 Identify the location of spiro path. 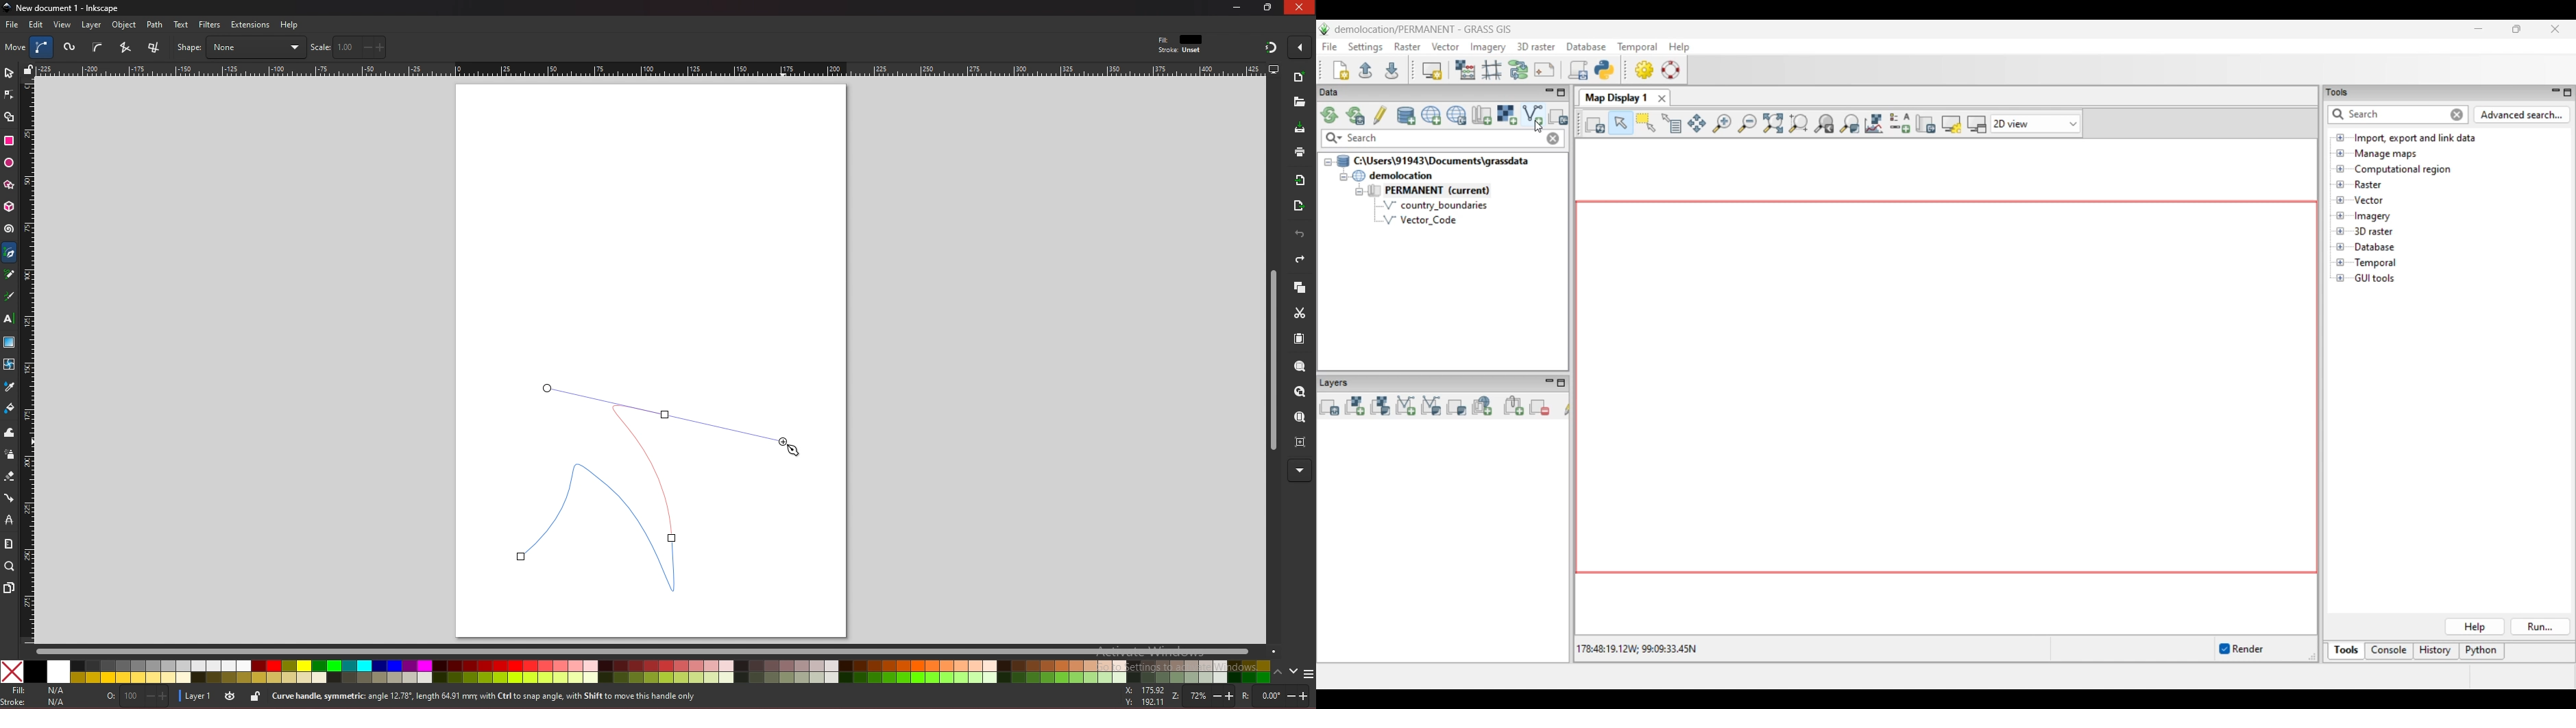
(71, 48).